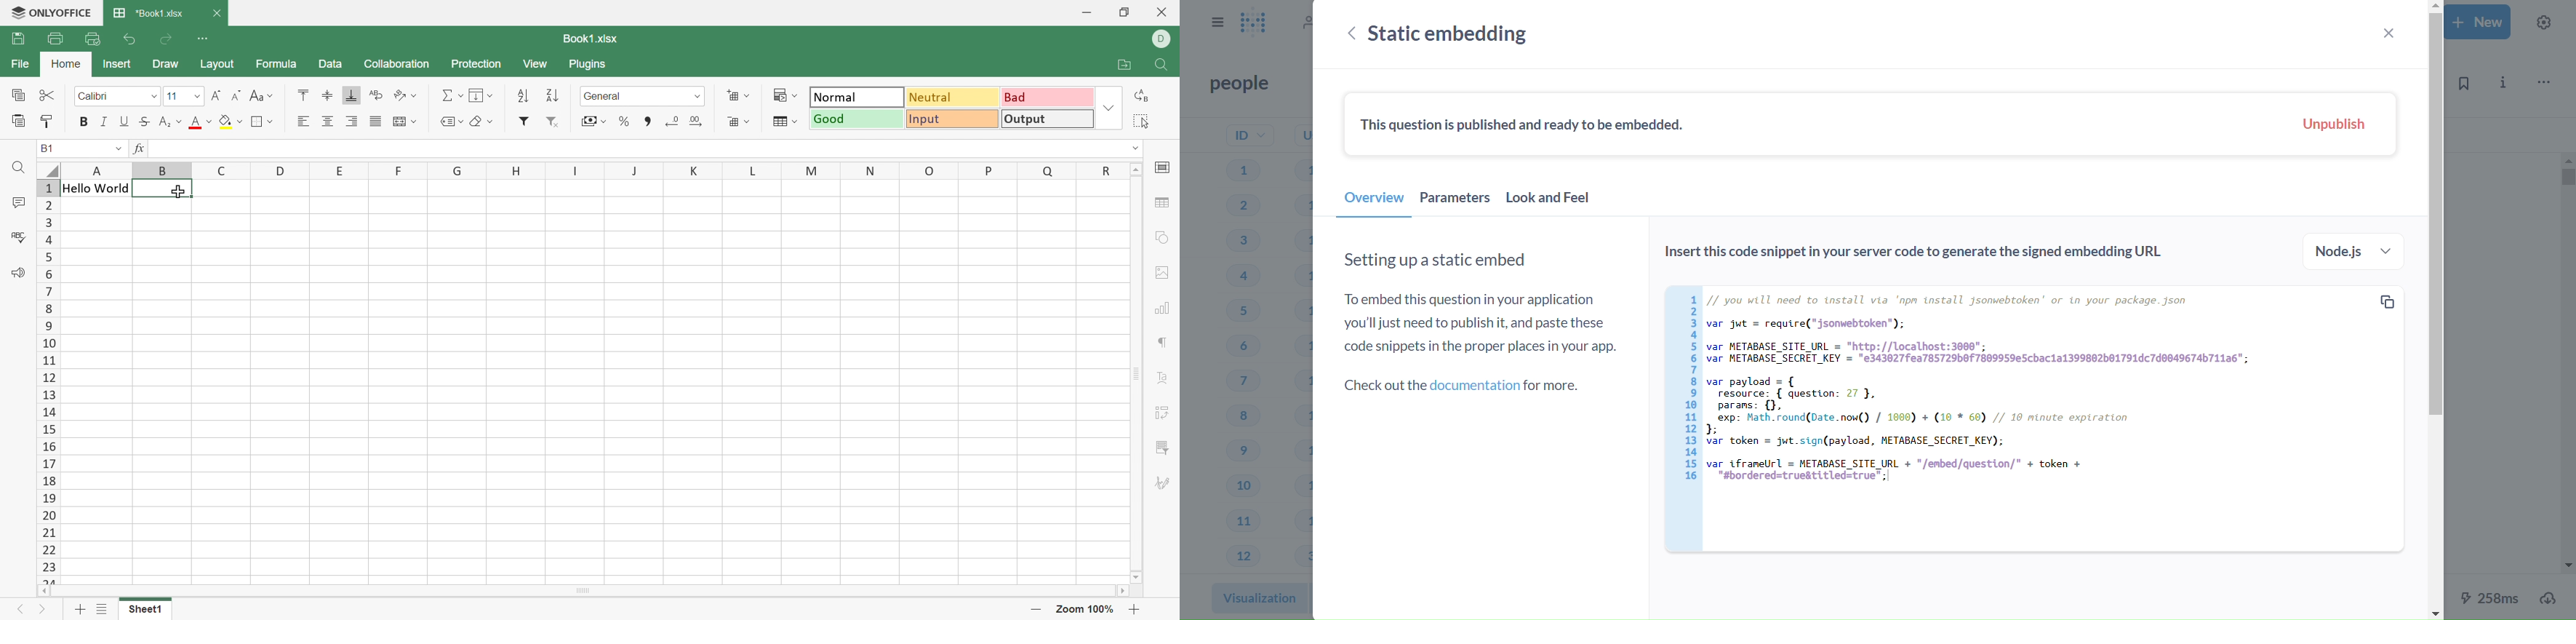 This screenshot has width=2576, height=644. What do you see at coordinates (46, 590) in the screenshot?
I see `Scroll Left` at bounding box center [46, 590].